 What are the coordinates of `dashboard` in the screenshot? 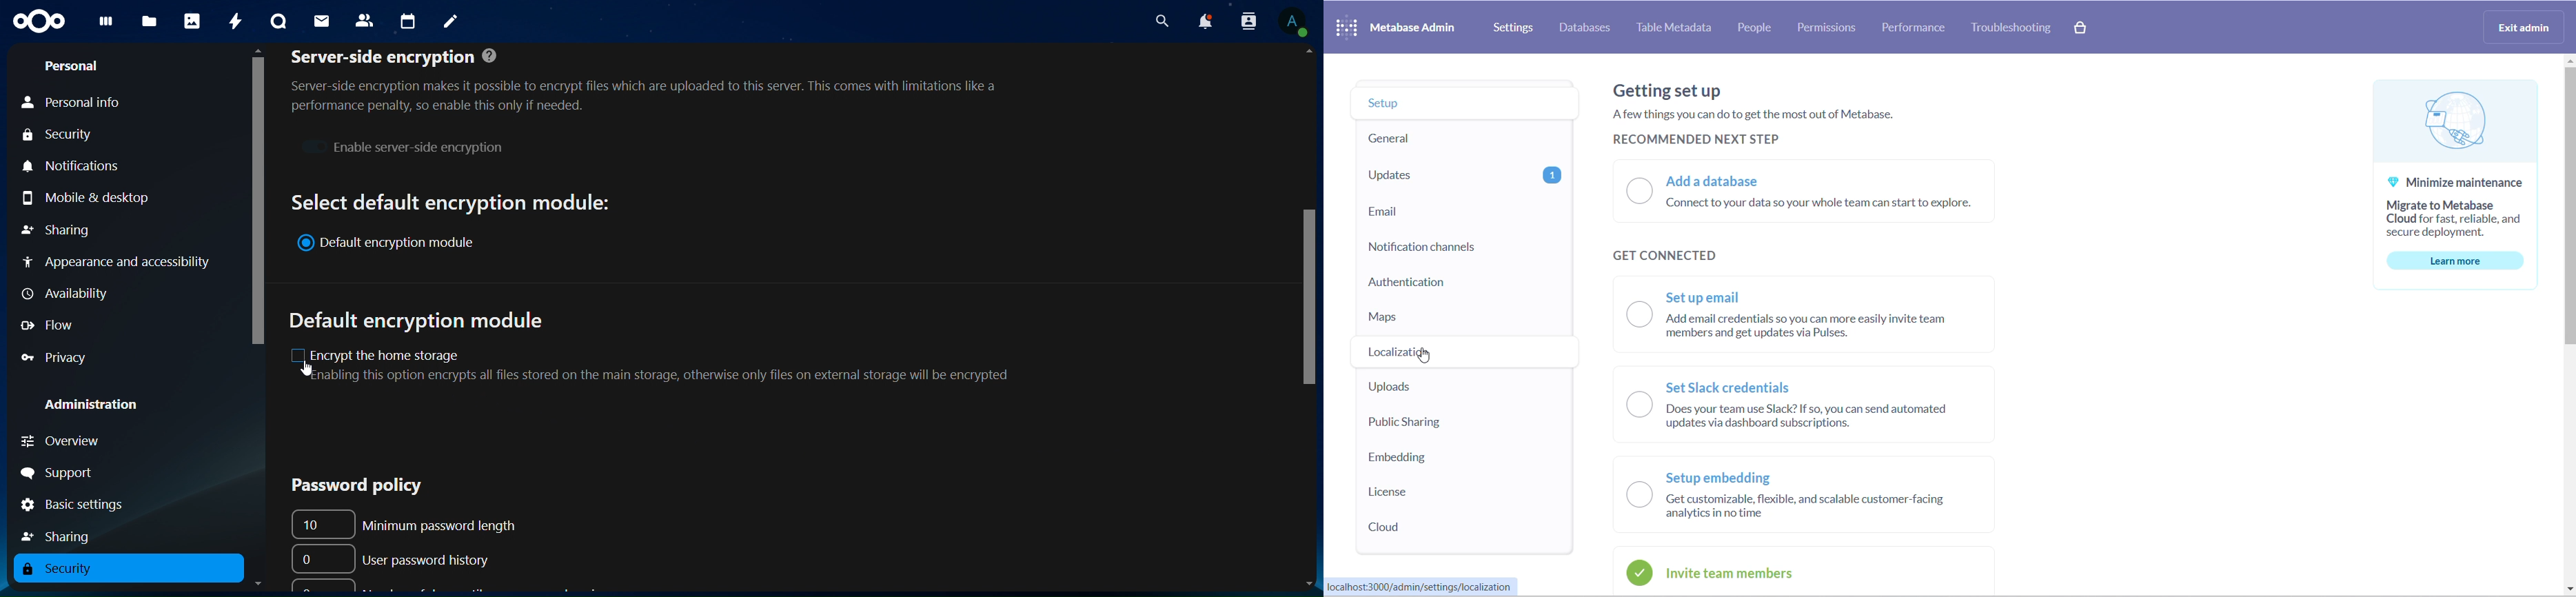 It's located at (103, 24).